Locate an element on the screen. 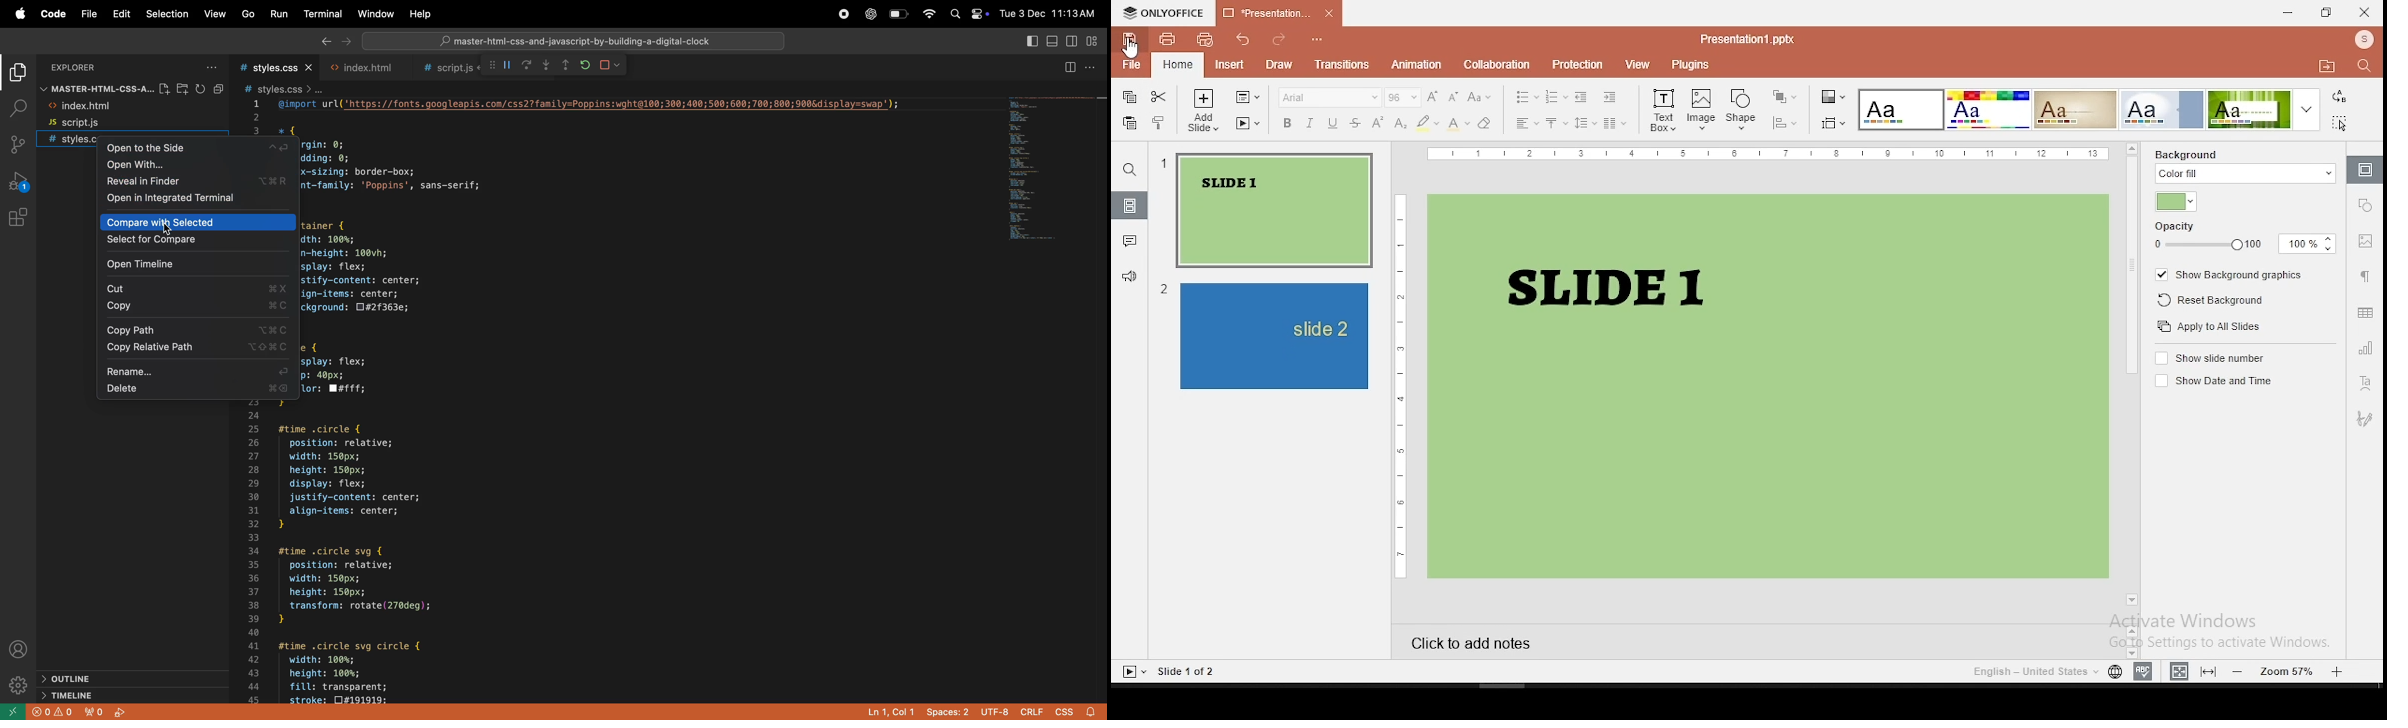 Image resolution: width=2408 pixels, height=728 pixels. Call stack is located at coordinates (489, 65).